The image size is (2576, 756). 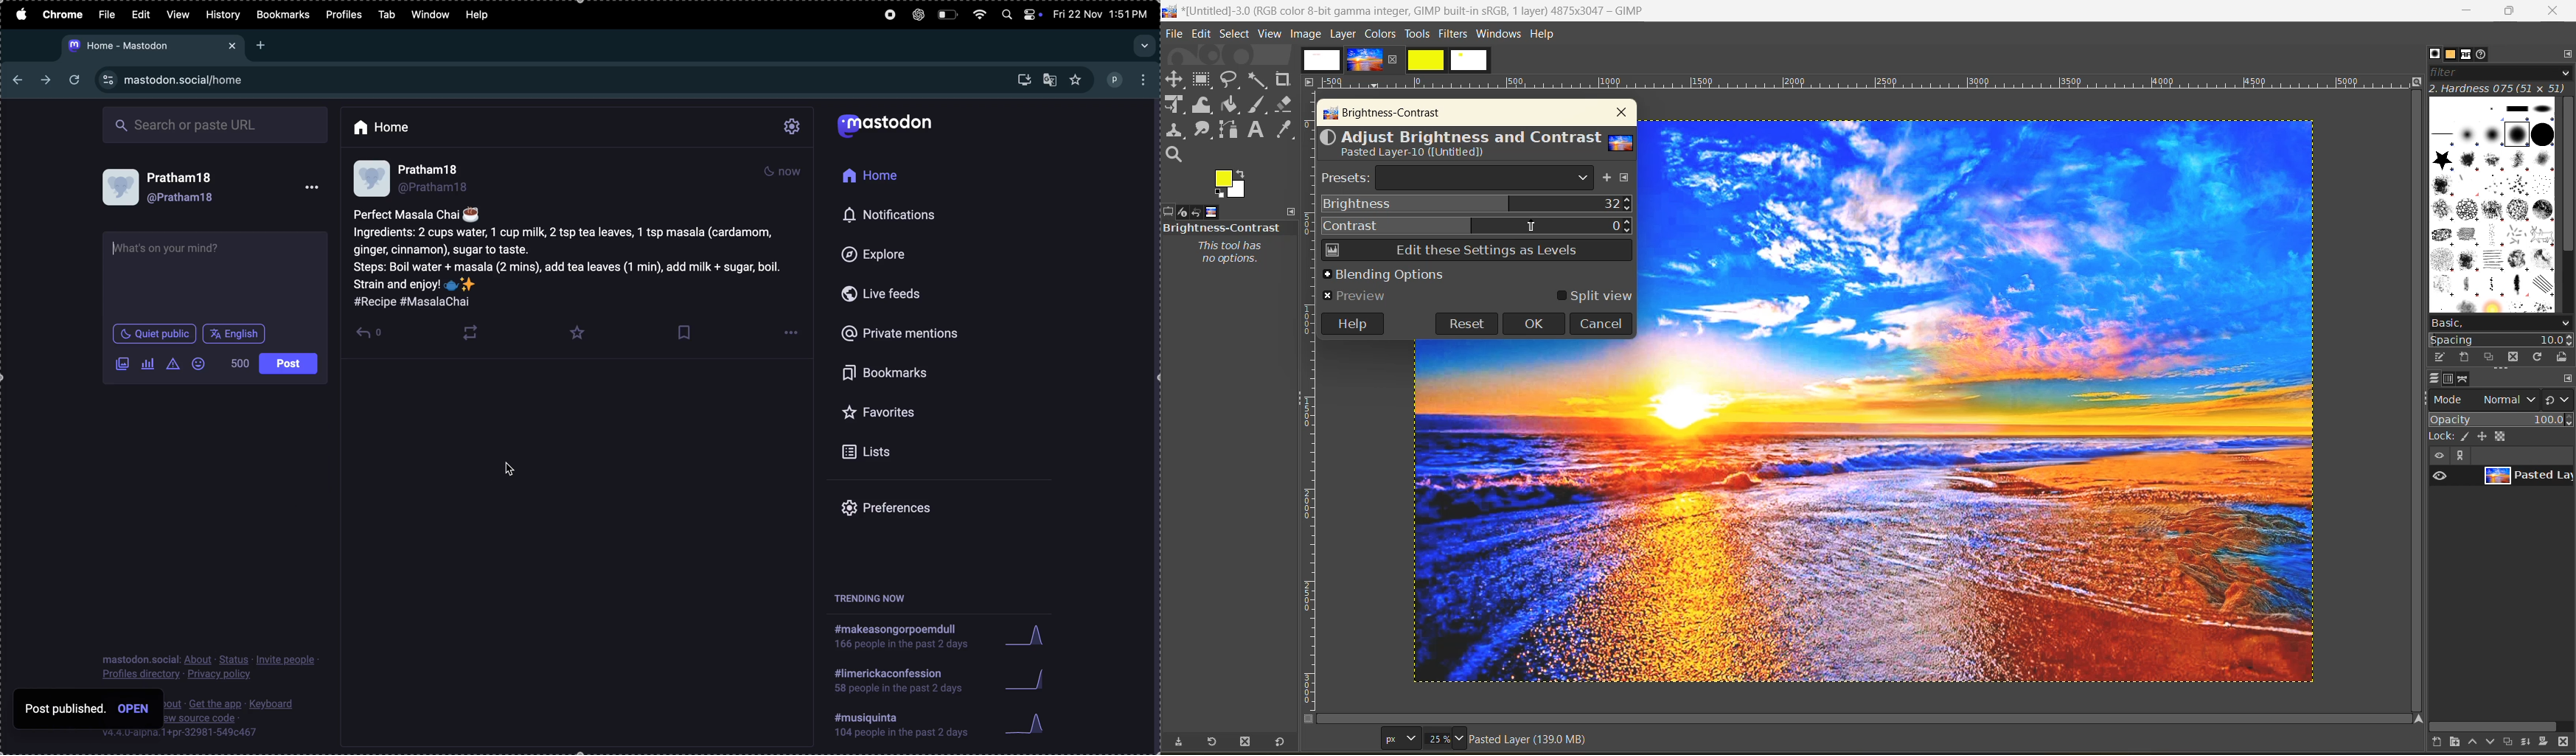 What do you see at coordinates (214, 276) in the screenshot?
I see `text box` at bounding box center [214, 276].